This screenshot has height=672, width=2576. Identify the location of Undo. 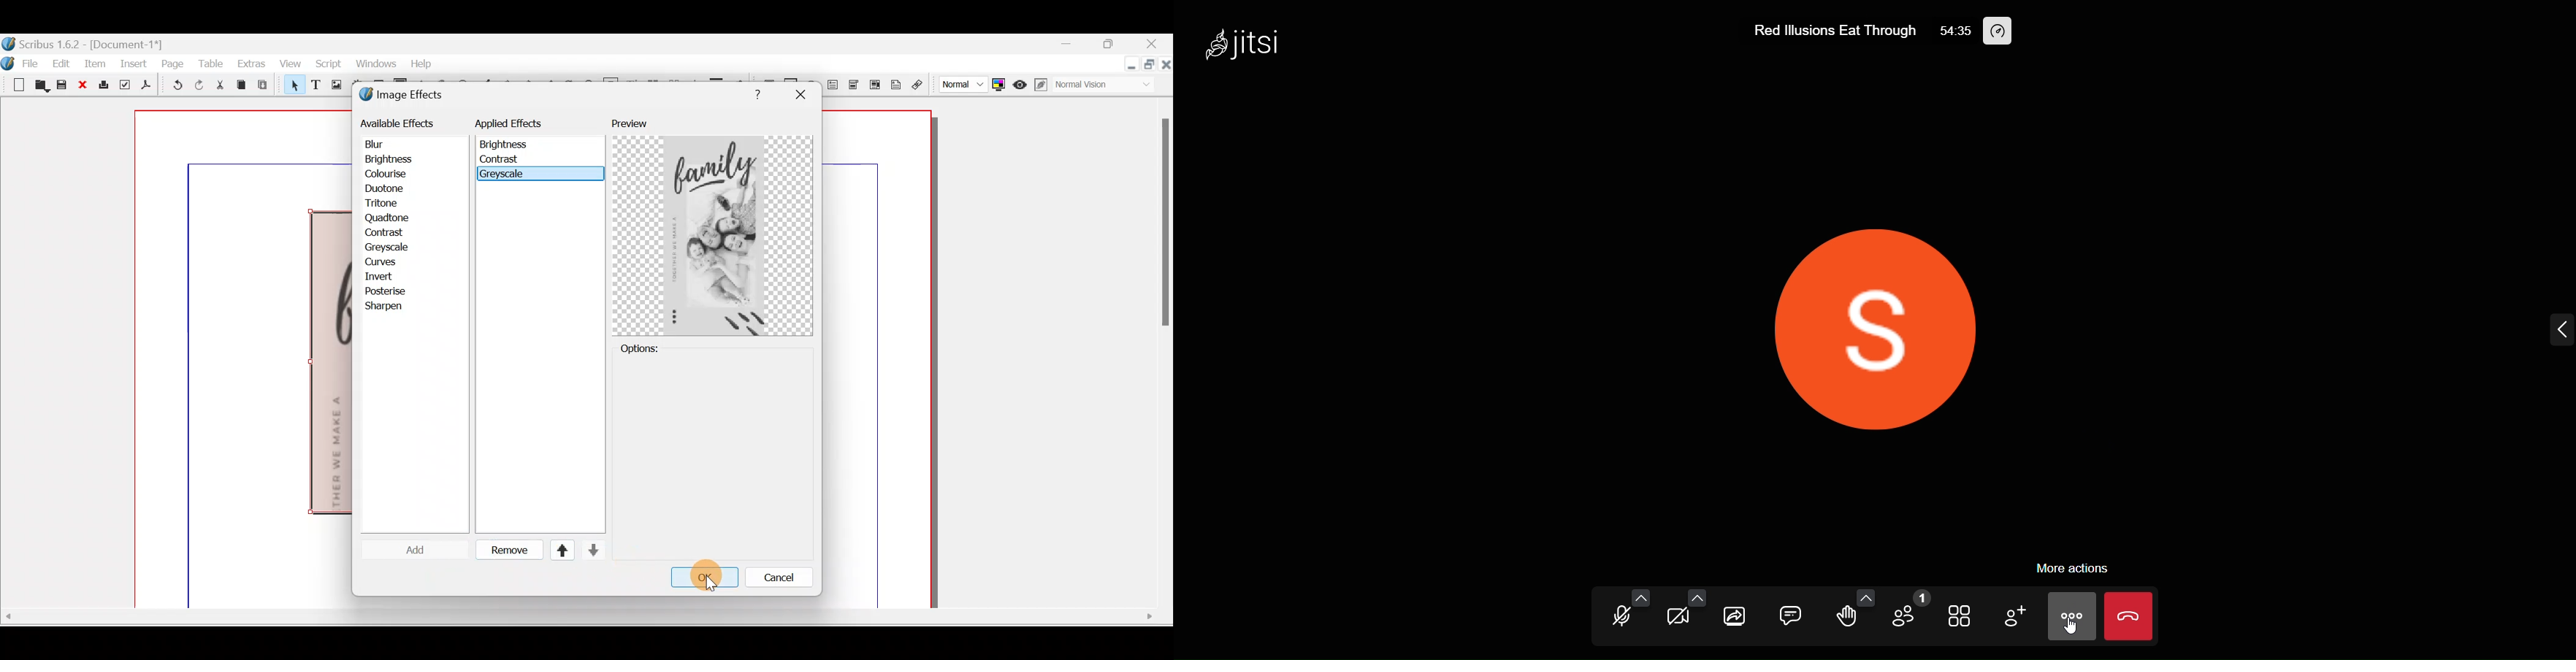
(172, 86).